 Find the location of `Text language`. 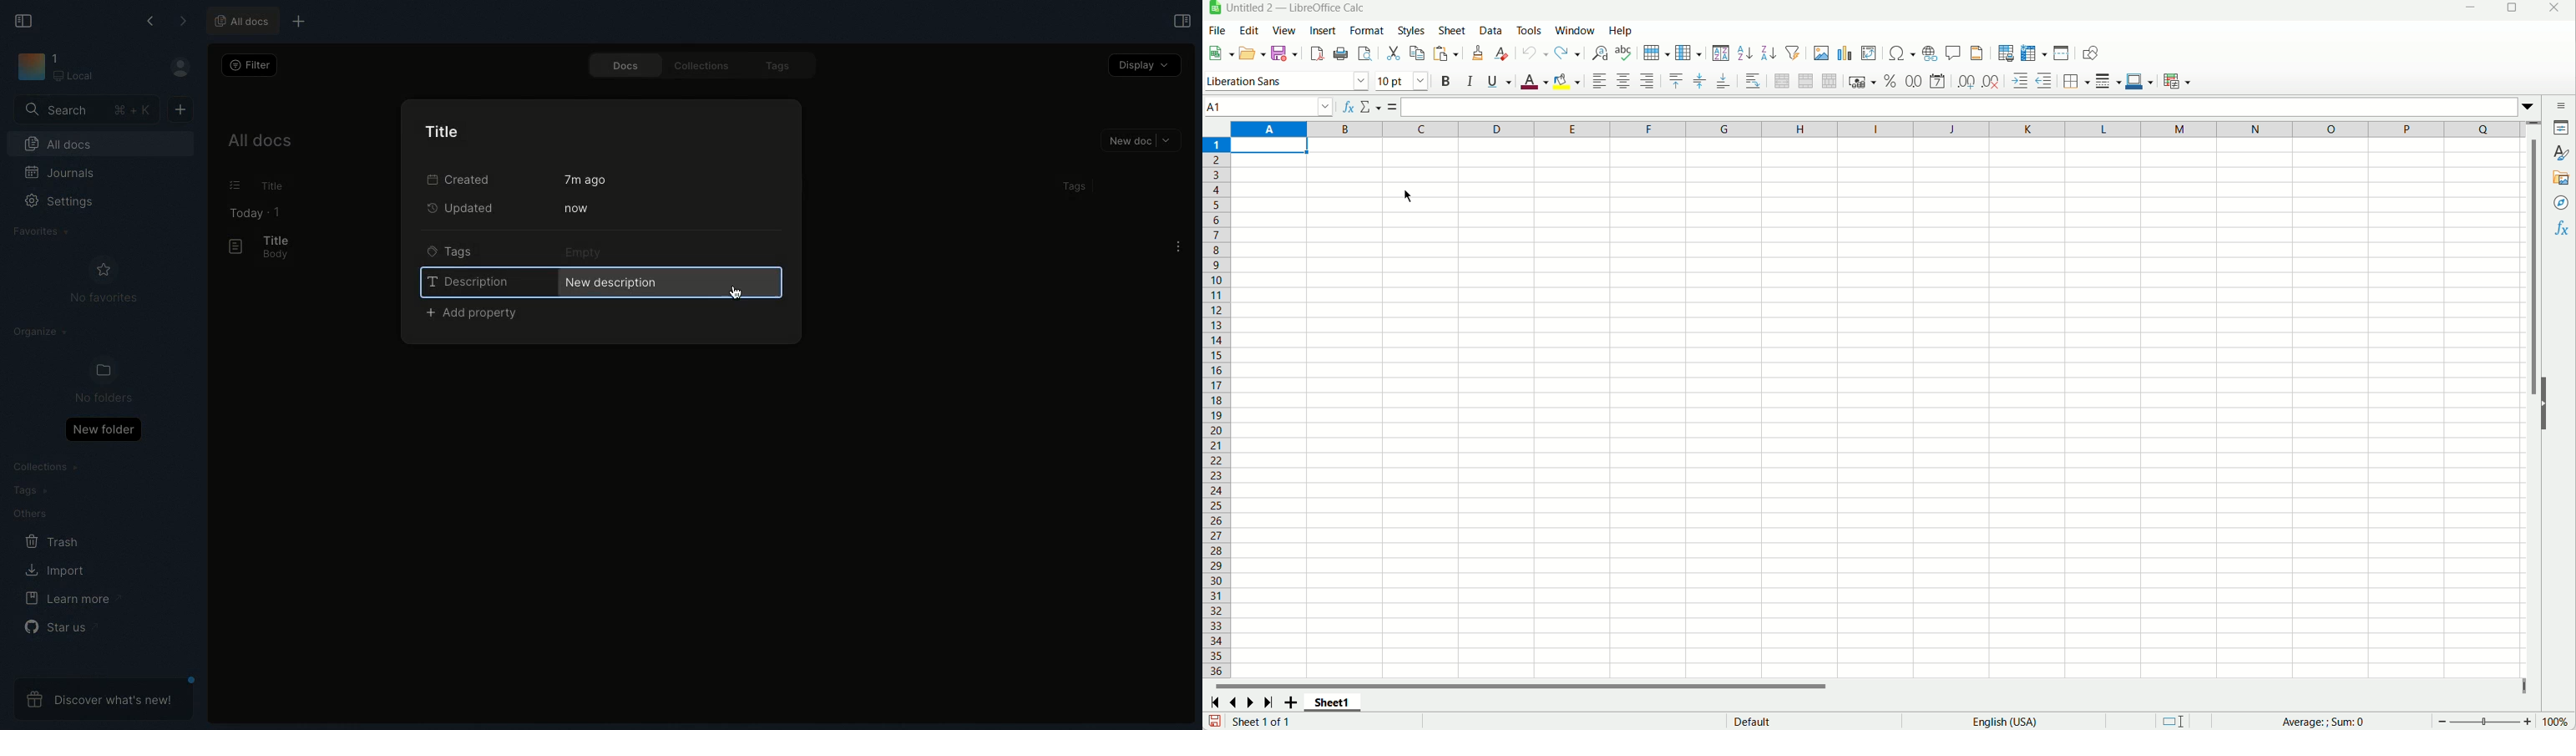

Text language is located at coordinates (2004, 721).